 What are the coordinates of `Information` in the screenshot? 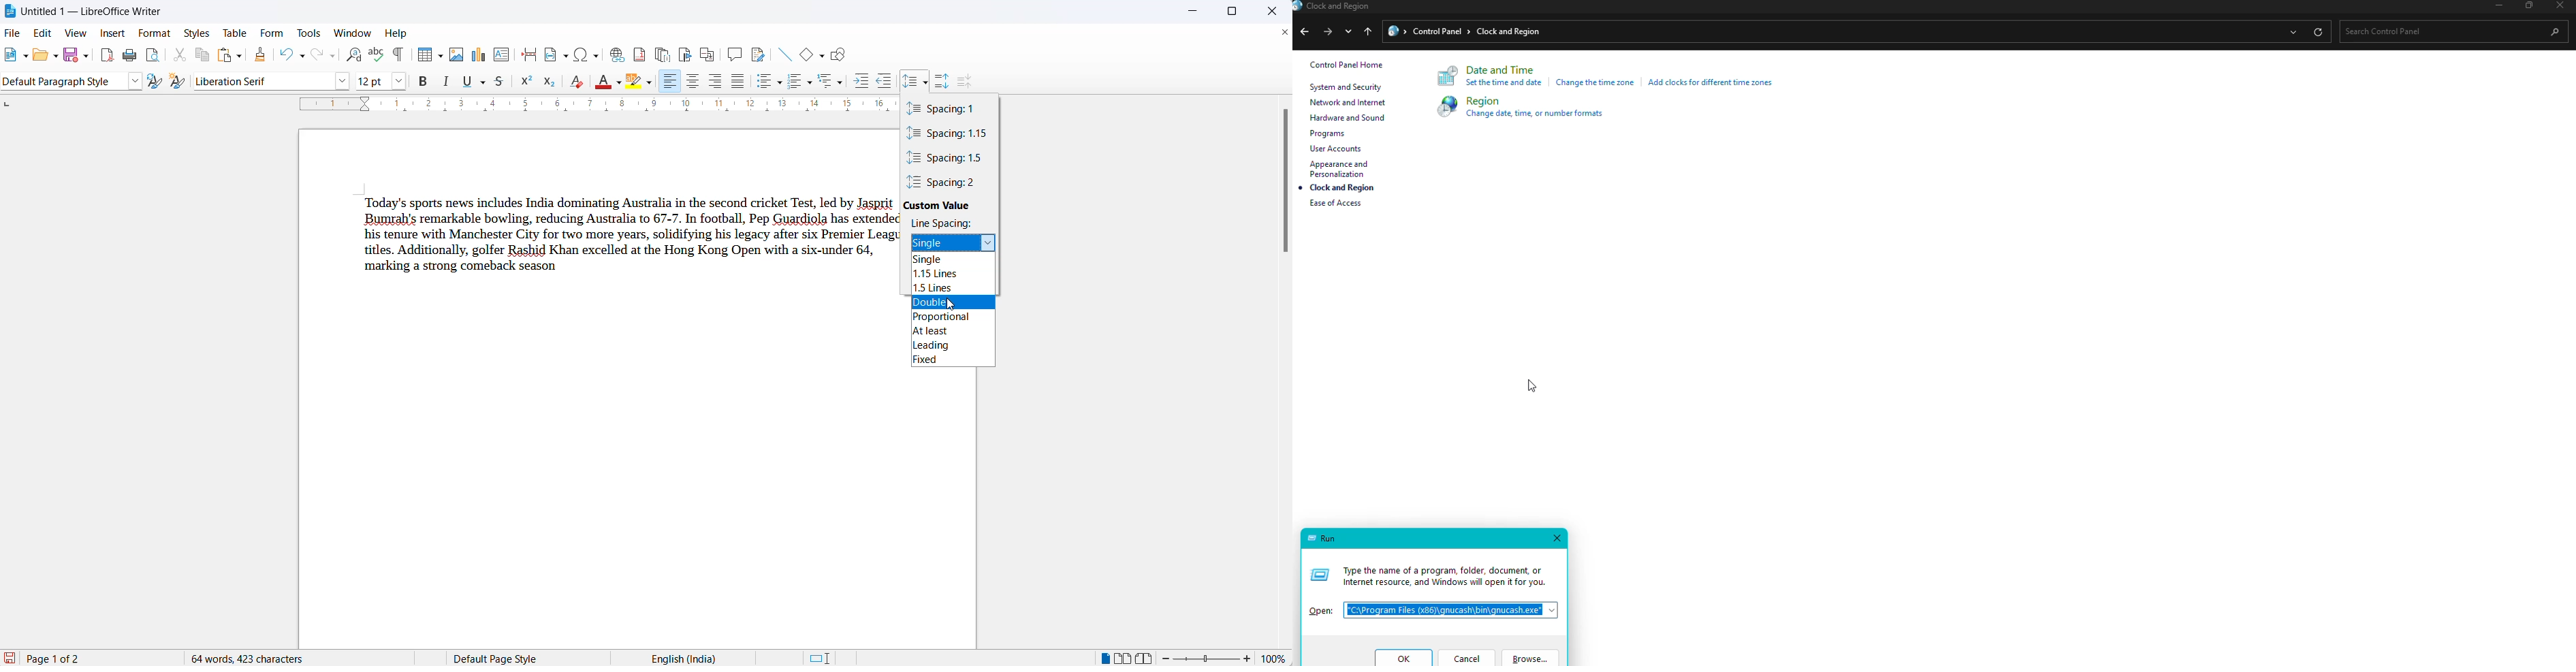 It's located at (1432, 571).